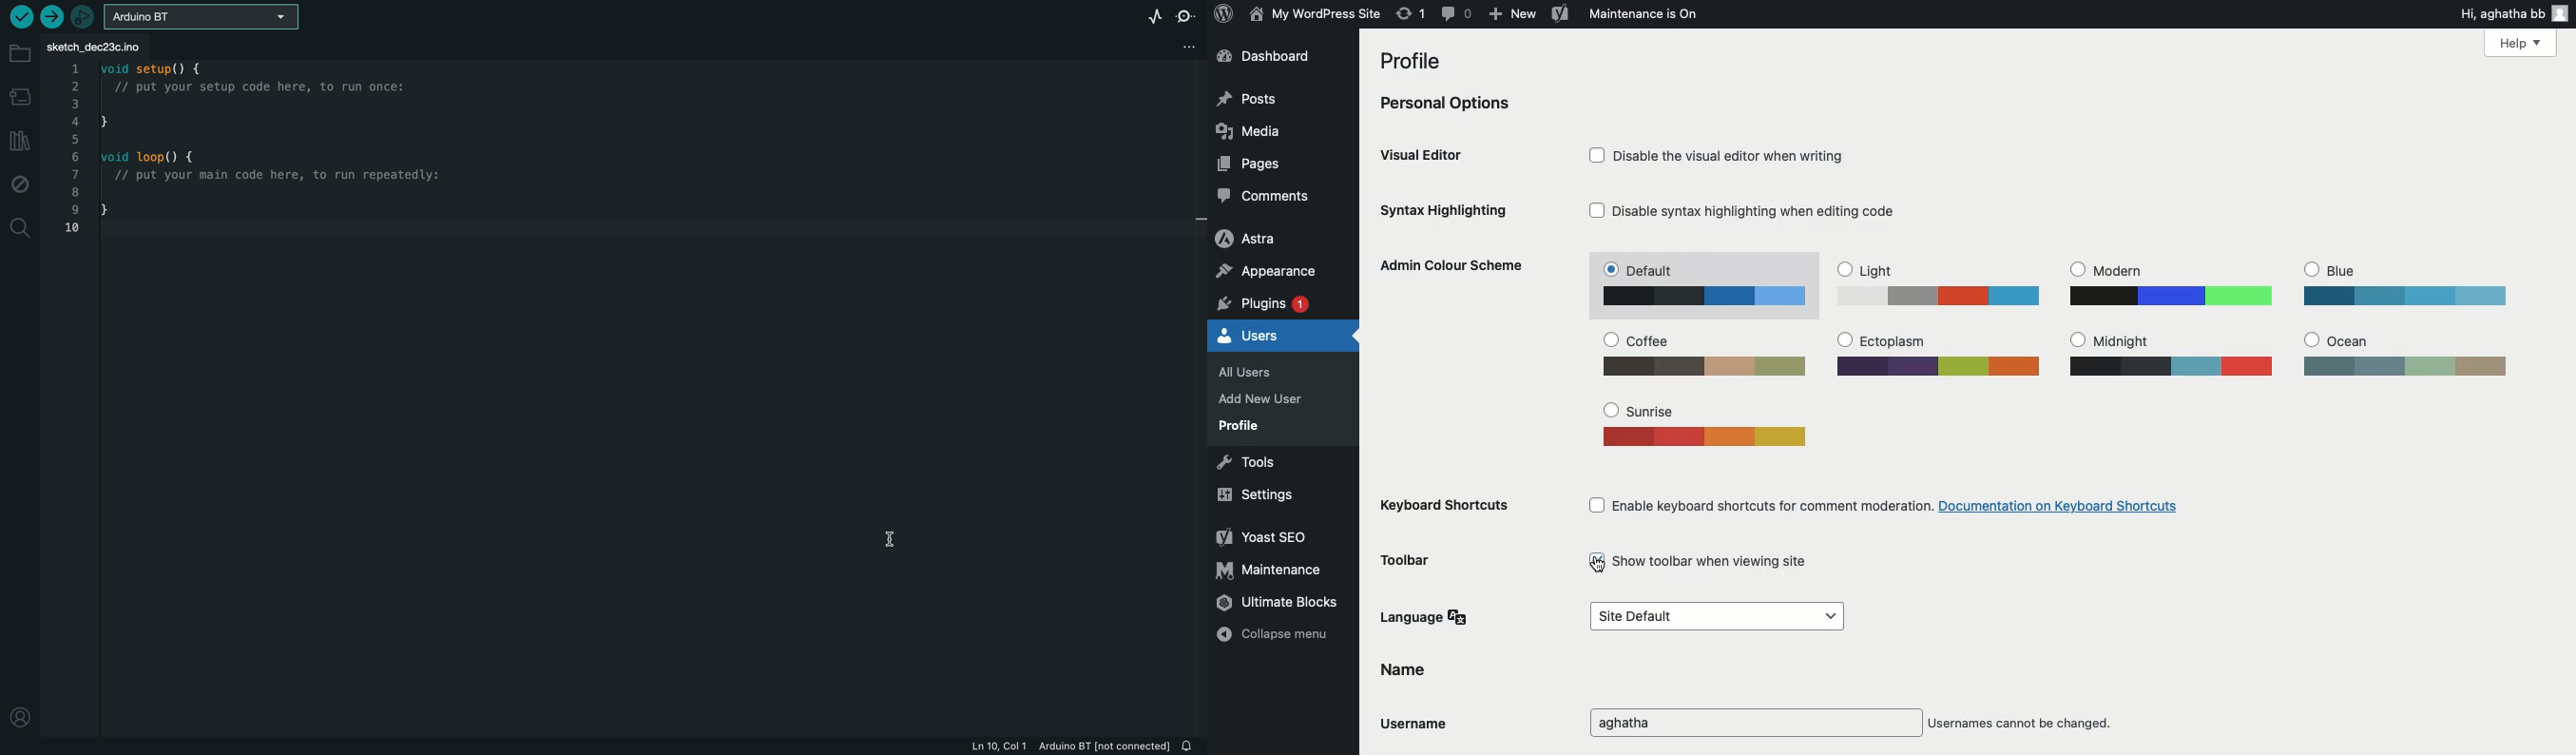  What do you see at coordinates (1248, 101) in the screenshot?
I see `Posts` at bounding box center [1248, 101].